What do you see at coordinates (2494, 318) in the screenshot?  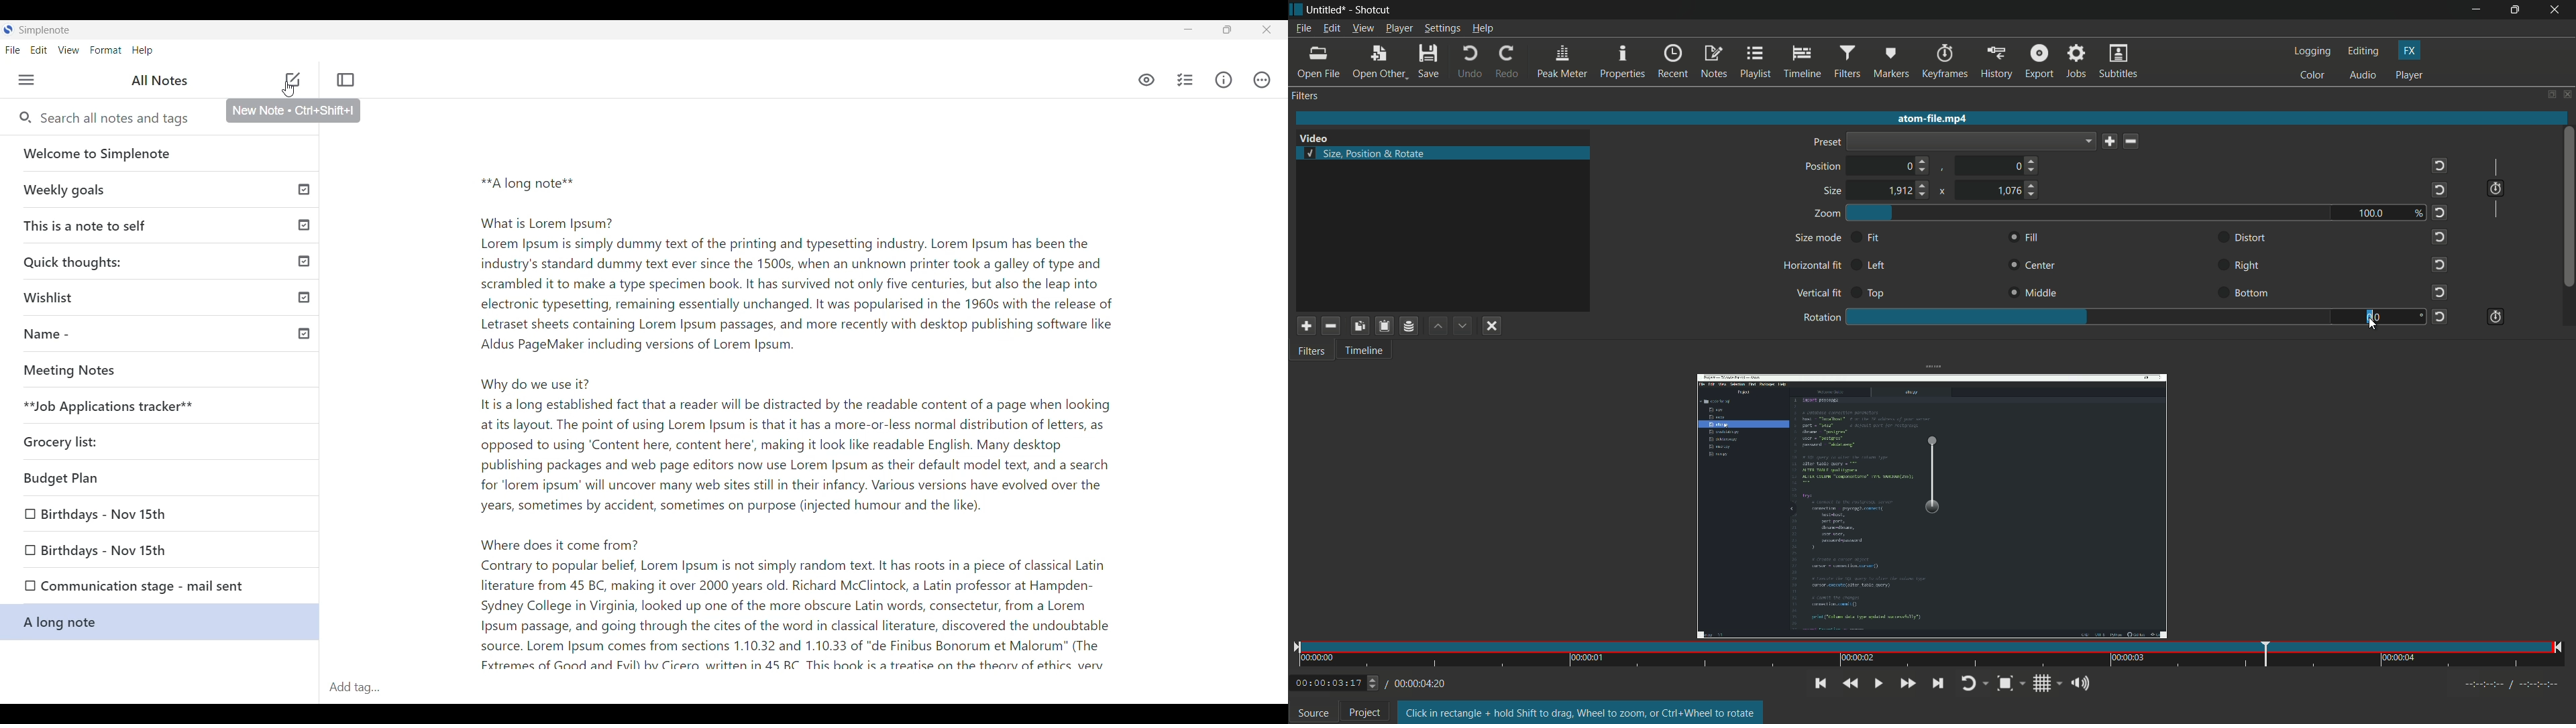 I see `use keyframes for this parameter` at bounding box center [2494, 318].